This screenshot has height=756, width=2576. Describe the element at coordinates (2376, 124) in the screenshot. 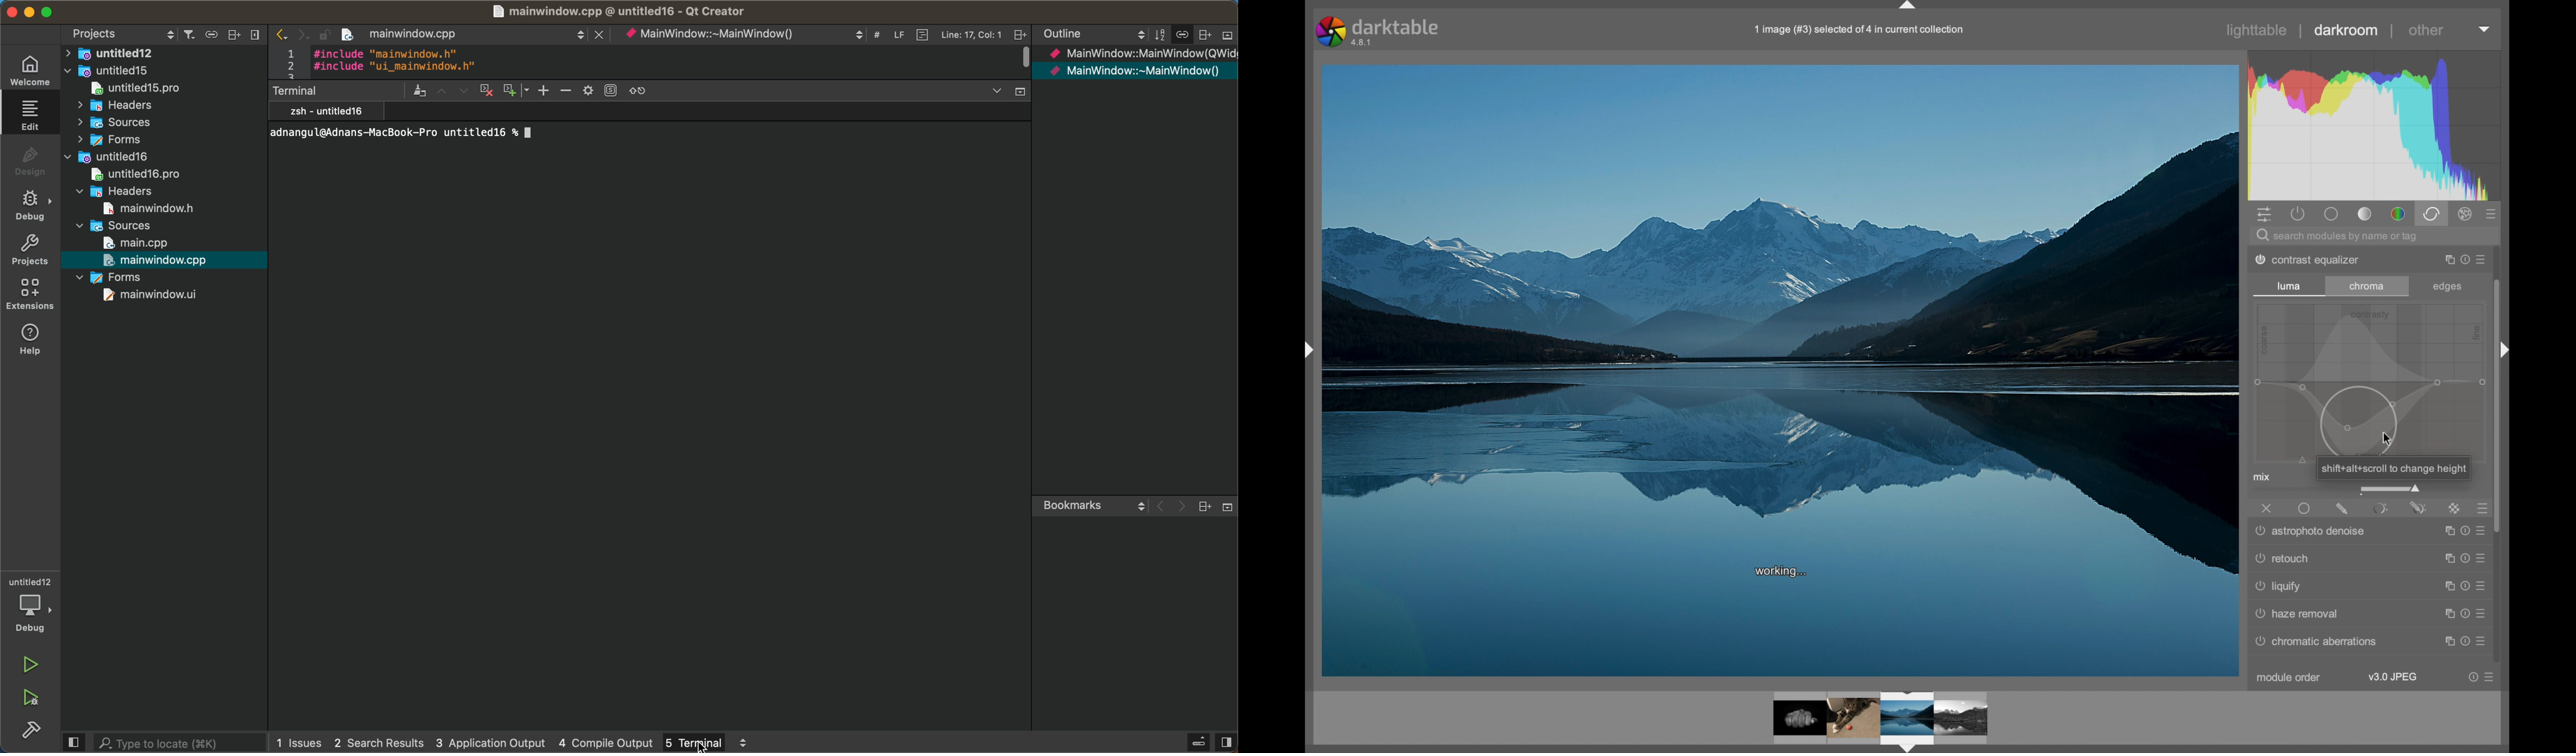

I see `histogram` at that location.